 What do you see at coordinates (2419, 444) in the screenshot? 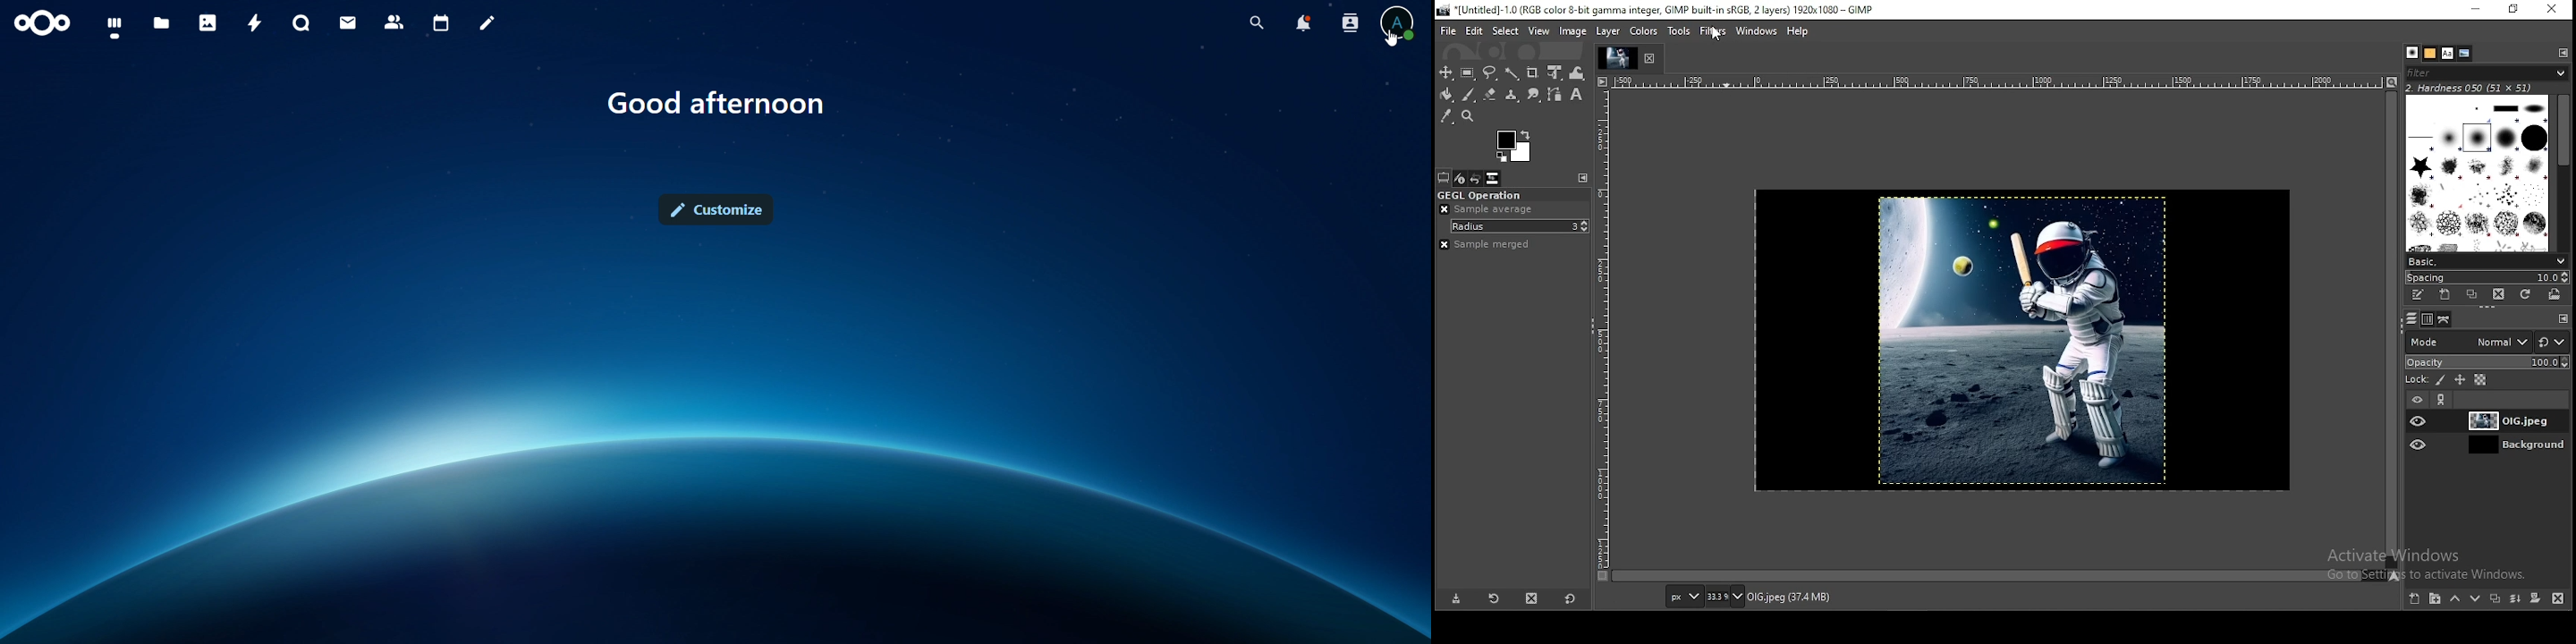
I see `layer visibility` at bounding box center [2419, 444].